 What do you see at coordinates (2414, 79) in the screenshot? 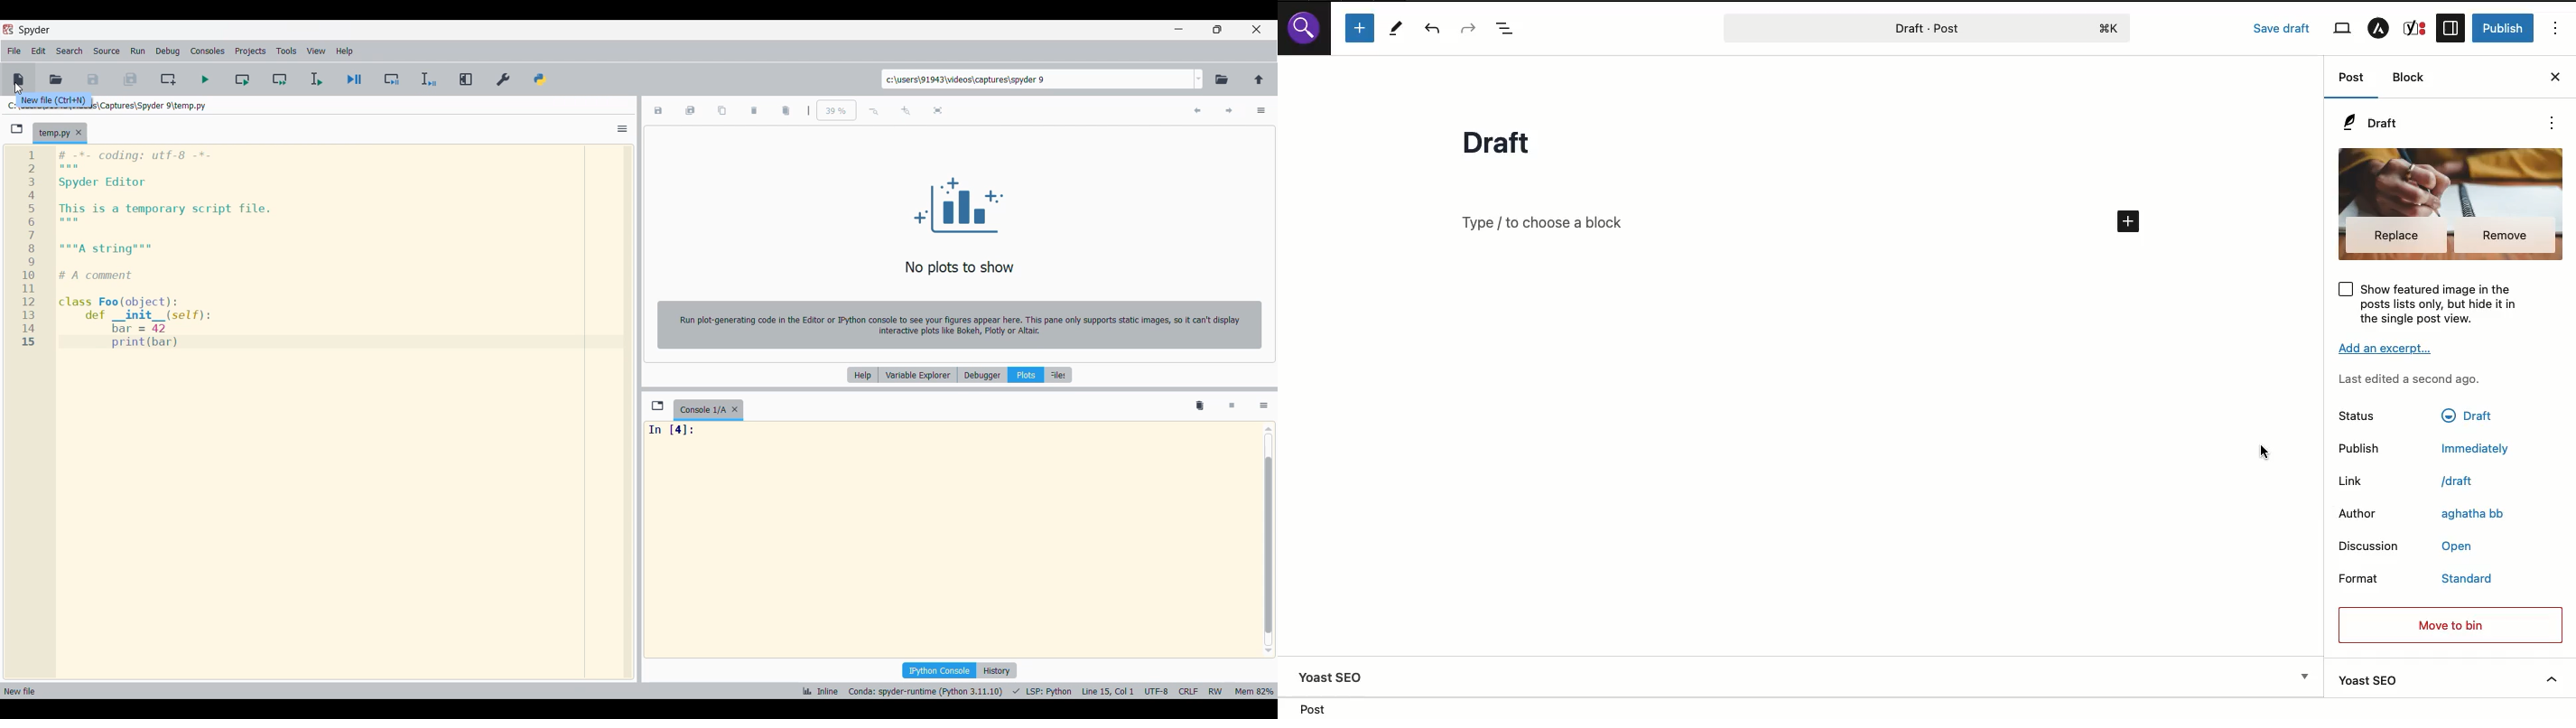
I see `Block` at bounding box center [2414, 79].